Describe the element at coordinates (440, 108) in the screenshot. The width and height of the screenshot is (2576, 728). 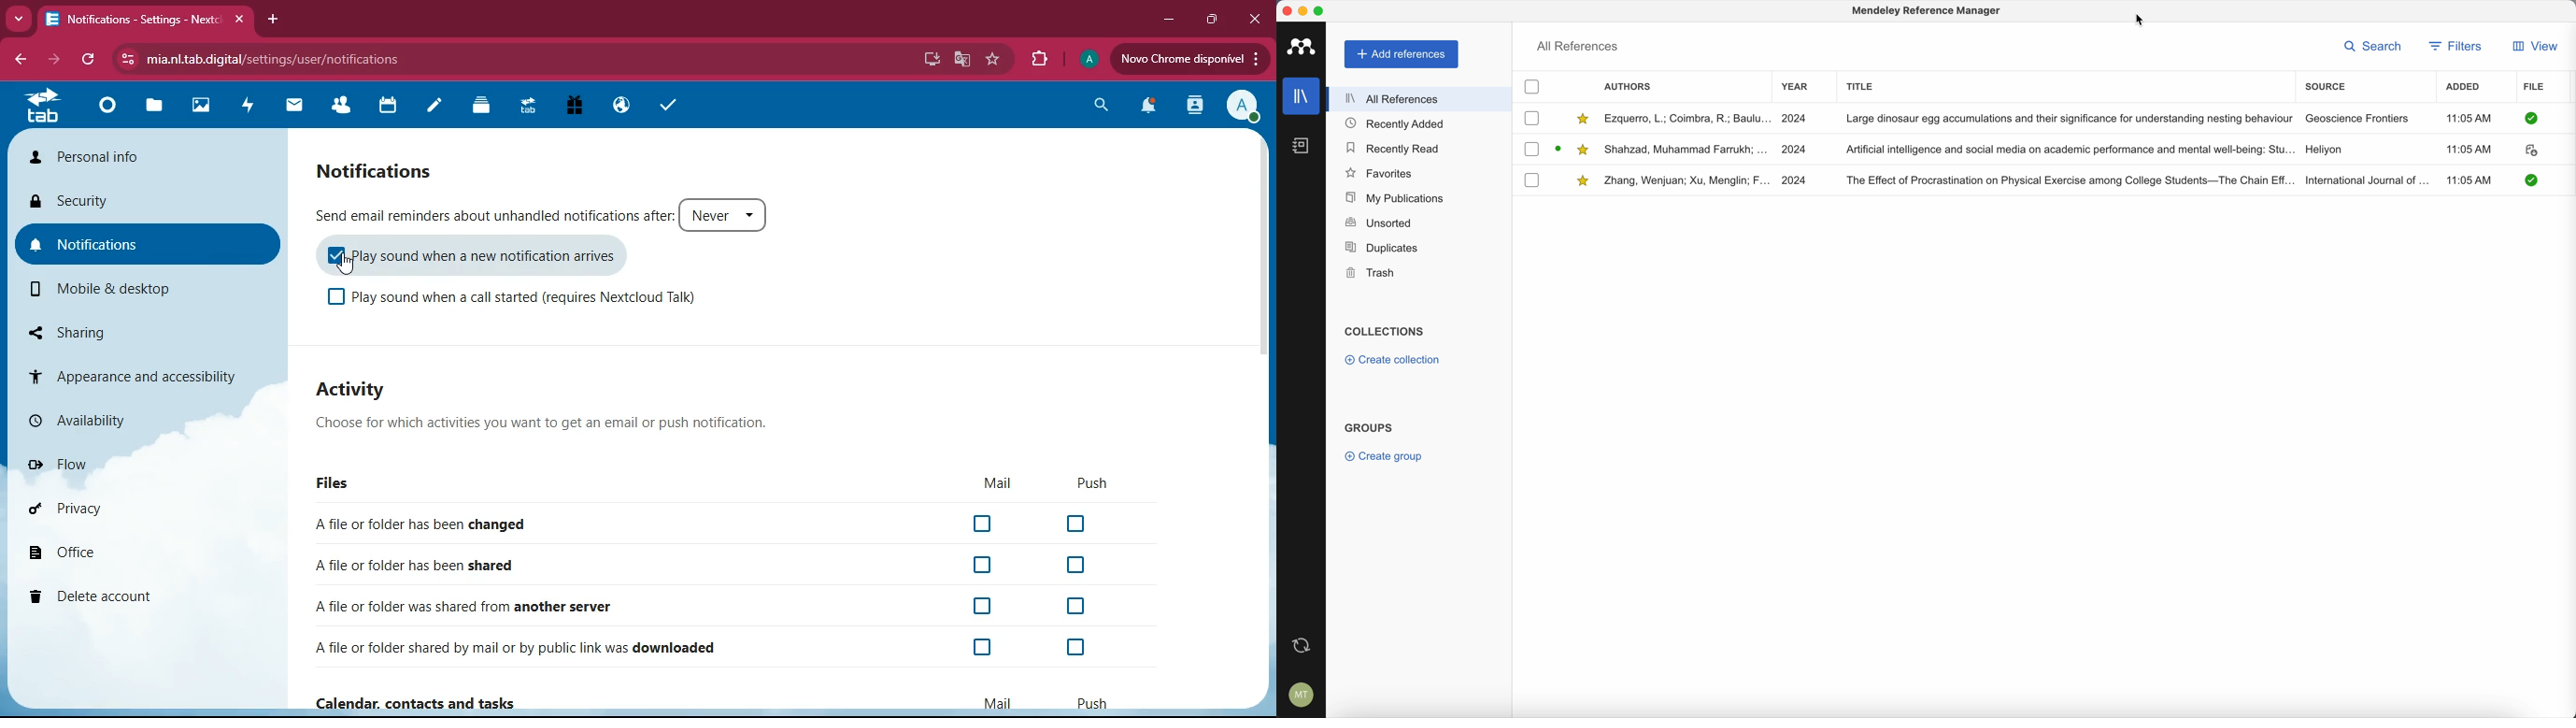
I see `notes` at that location.